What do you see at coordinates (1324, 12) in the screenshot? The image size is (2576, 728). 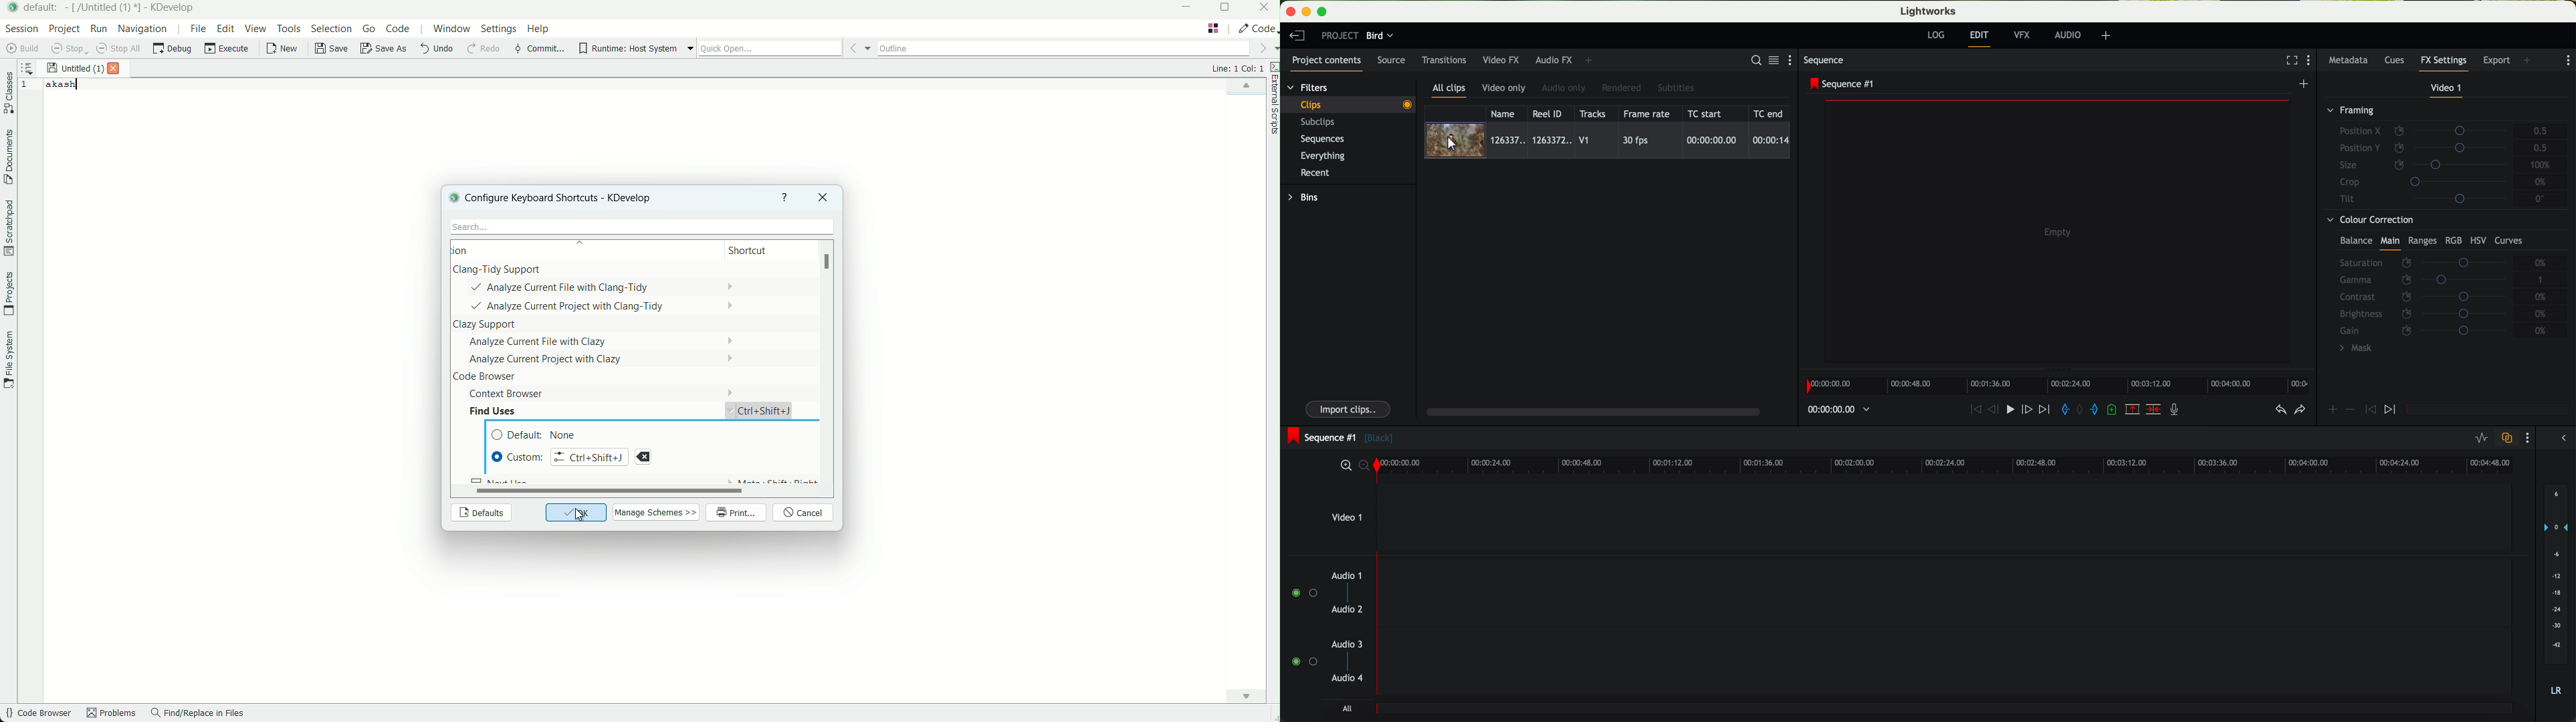 I see `maximize program` at bounding box center [1324, 12].